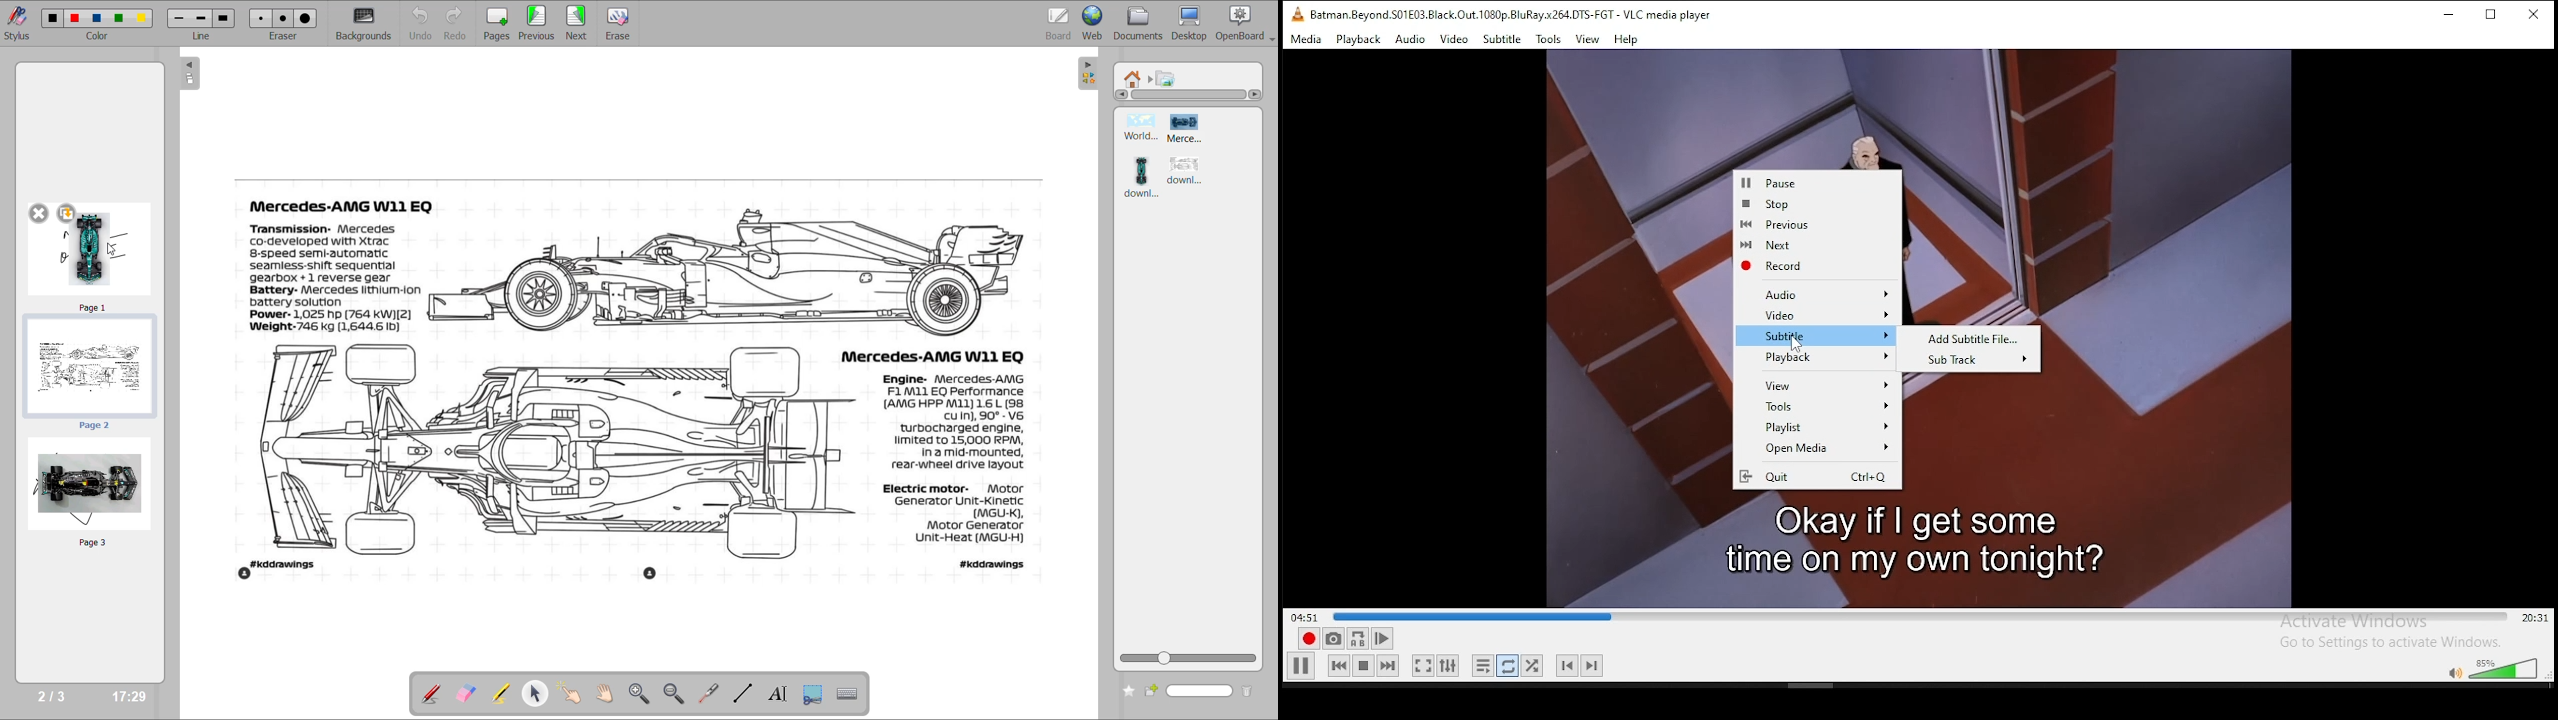 This screenshot has height=728, width=2576. I want to click on selected image, so click(542, 451).